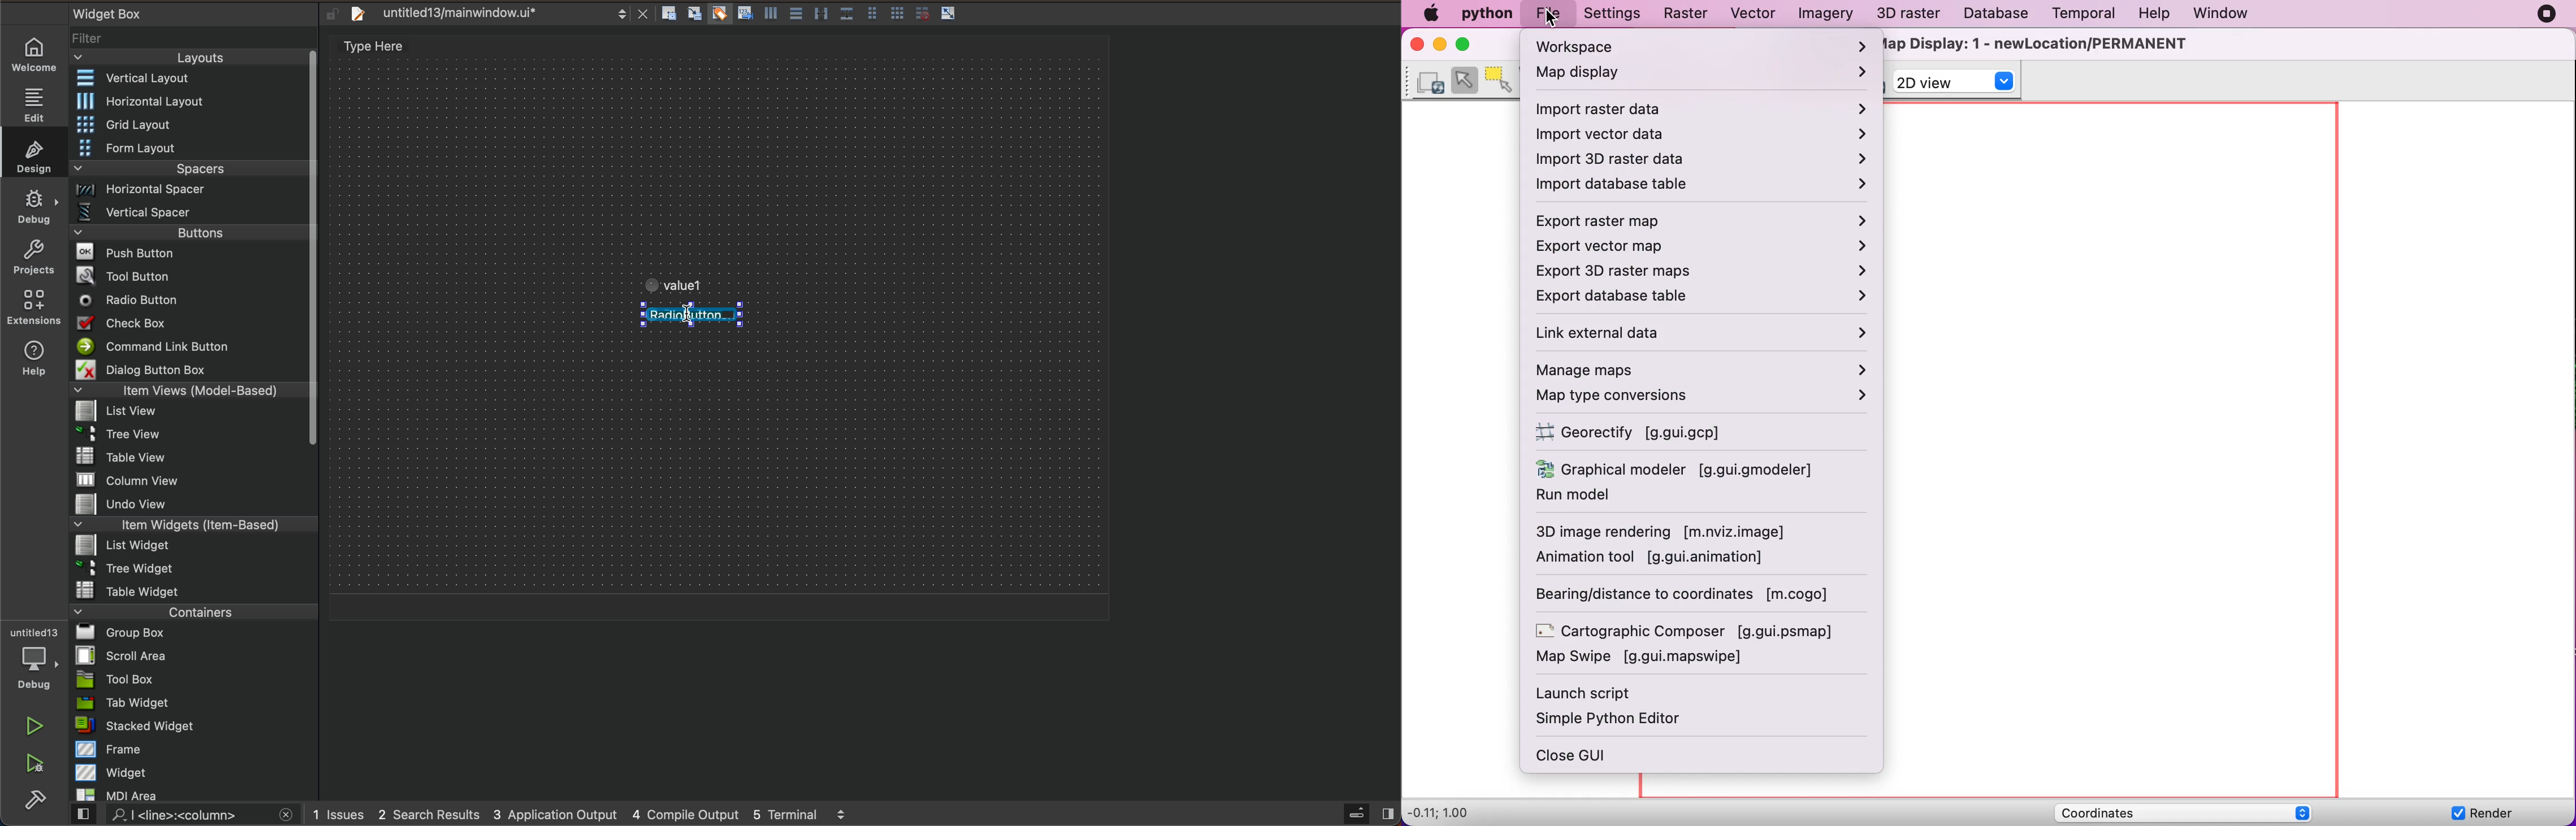 This screenshot has height=840, width=2576. What do you see at coordinates (190, 547) in the screenshot?
I see `` at bounding box center [190, 547].